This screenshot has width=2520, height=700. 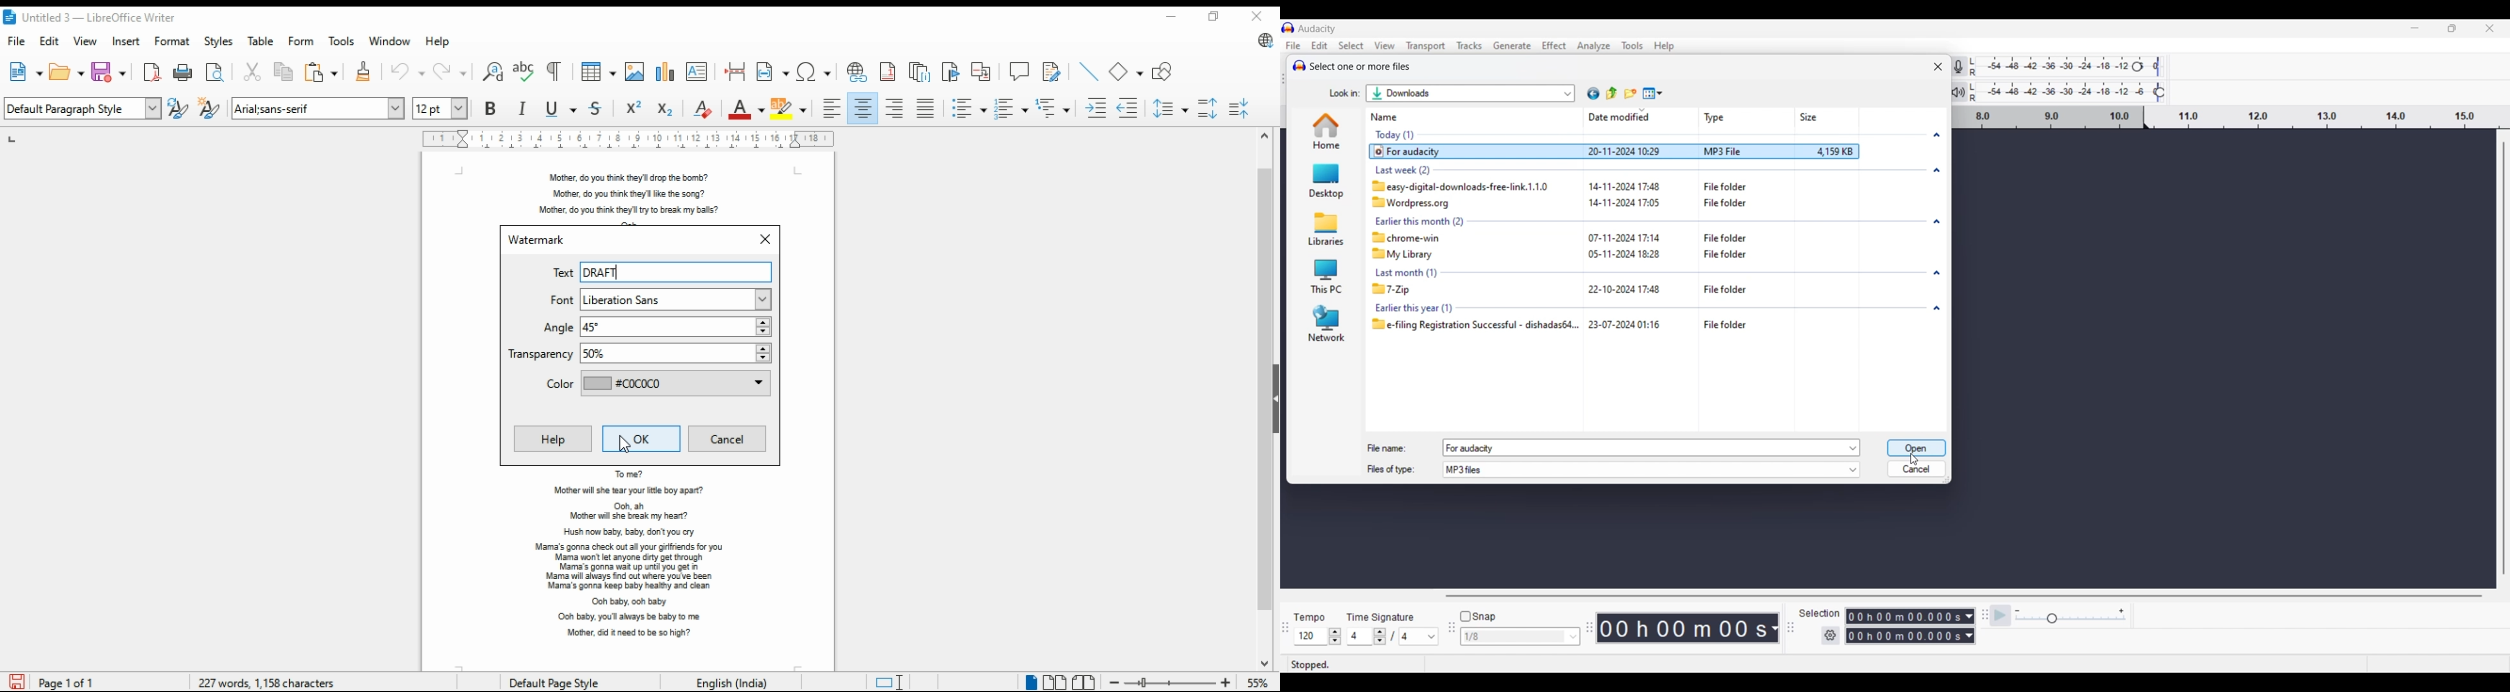 I want to click on Horizontal slide bar, so click(x=1963, y=597).